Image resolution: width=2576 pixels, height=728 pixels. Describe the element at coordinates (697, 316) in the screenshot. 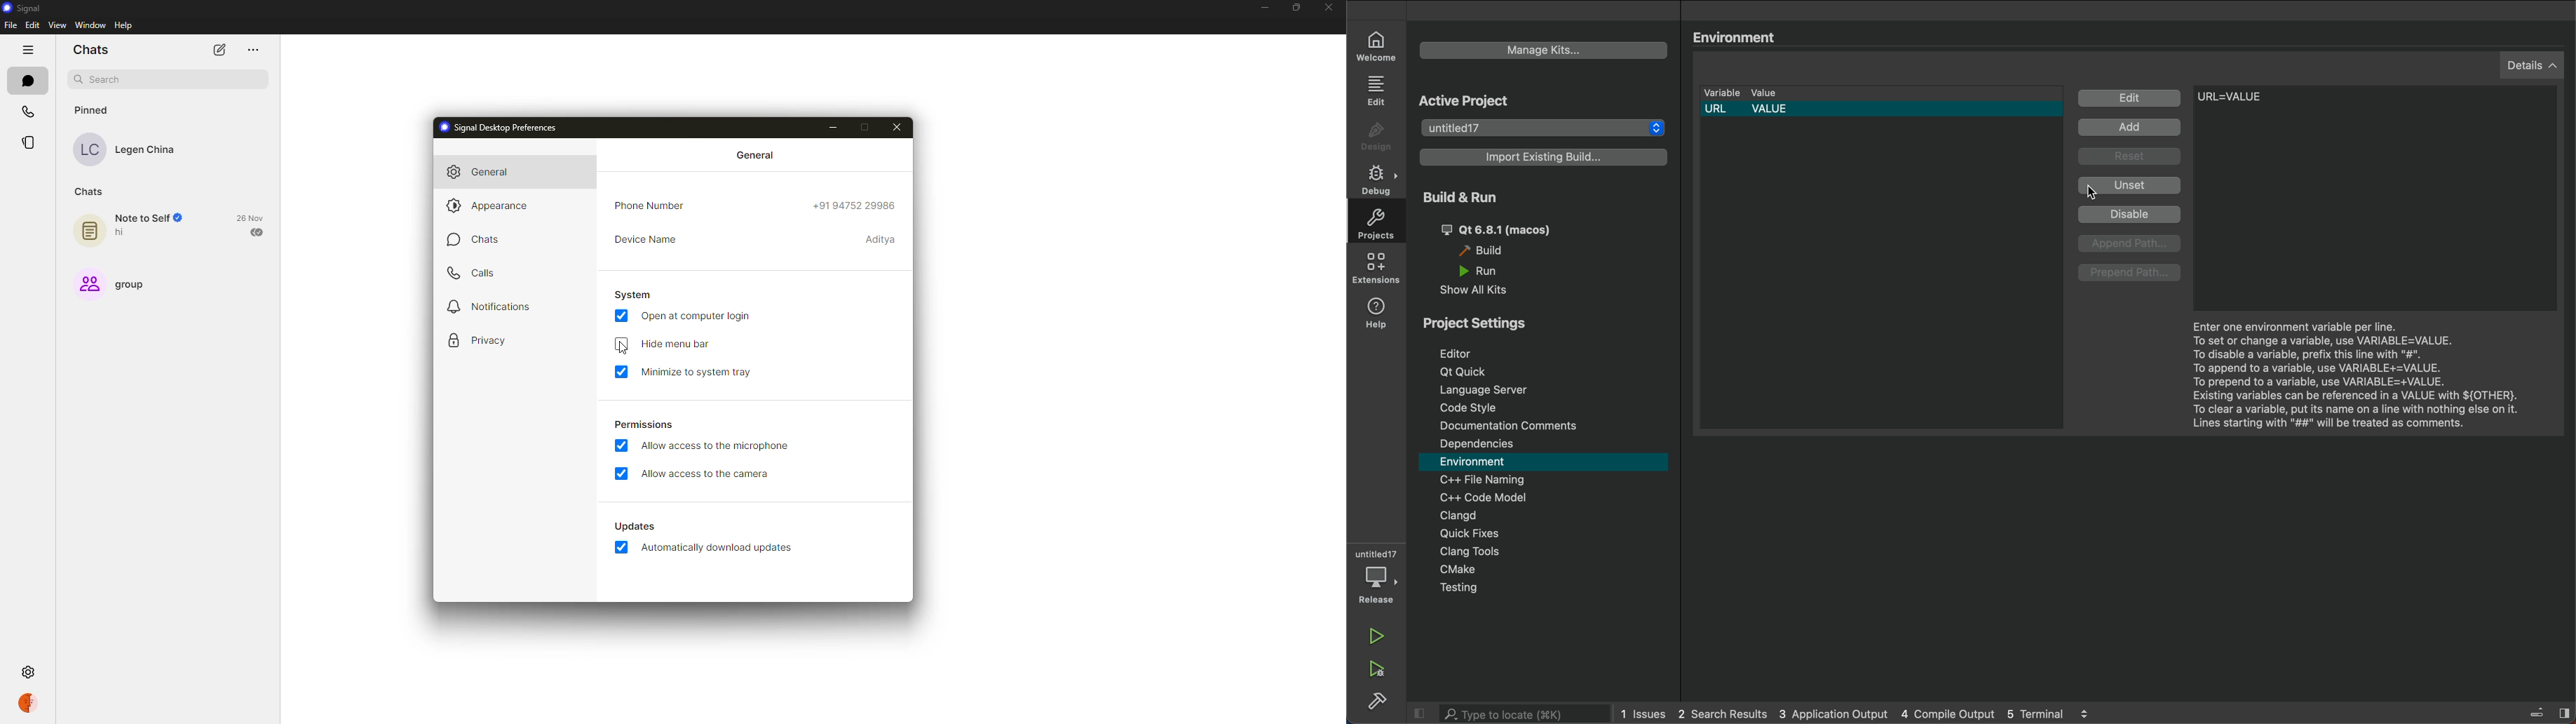

I see `open at computer login` at that location.